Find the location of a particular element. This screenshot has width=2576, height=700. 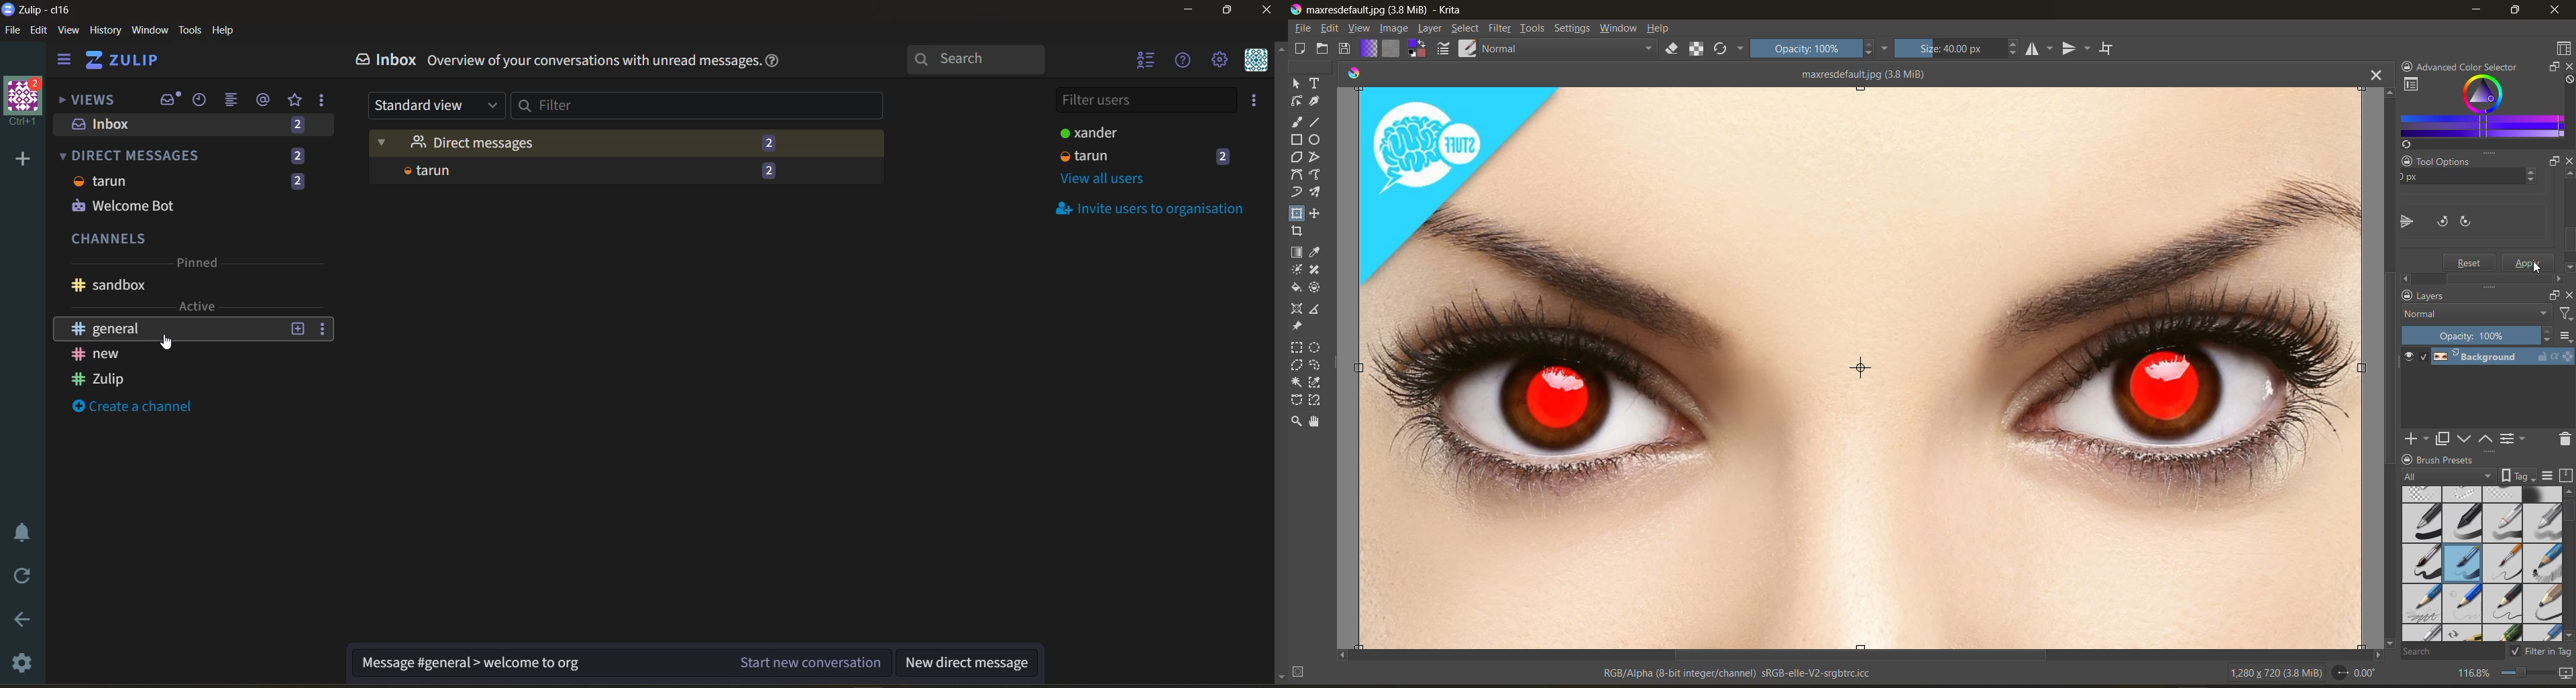

maximize is located at coordinates (1224, 14).